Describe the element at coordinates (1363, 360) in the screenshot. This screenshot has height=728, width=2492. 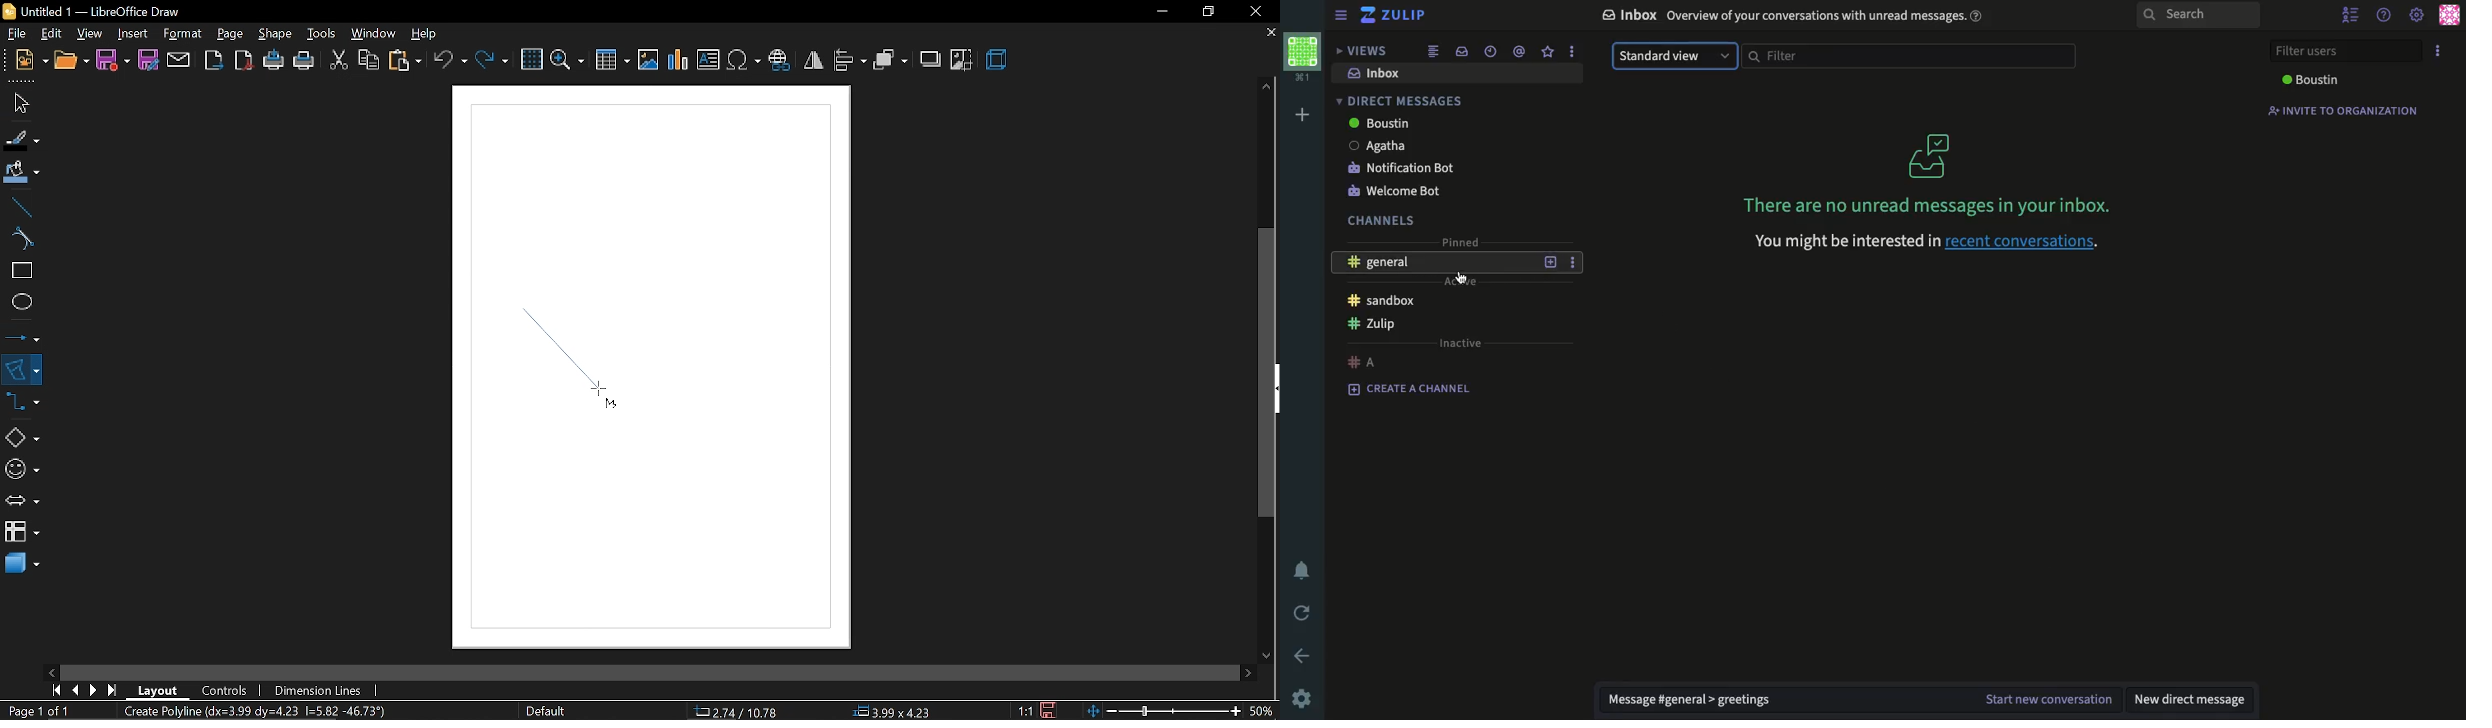
I see `a` at that location.